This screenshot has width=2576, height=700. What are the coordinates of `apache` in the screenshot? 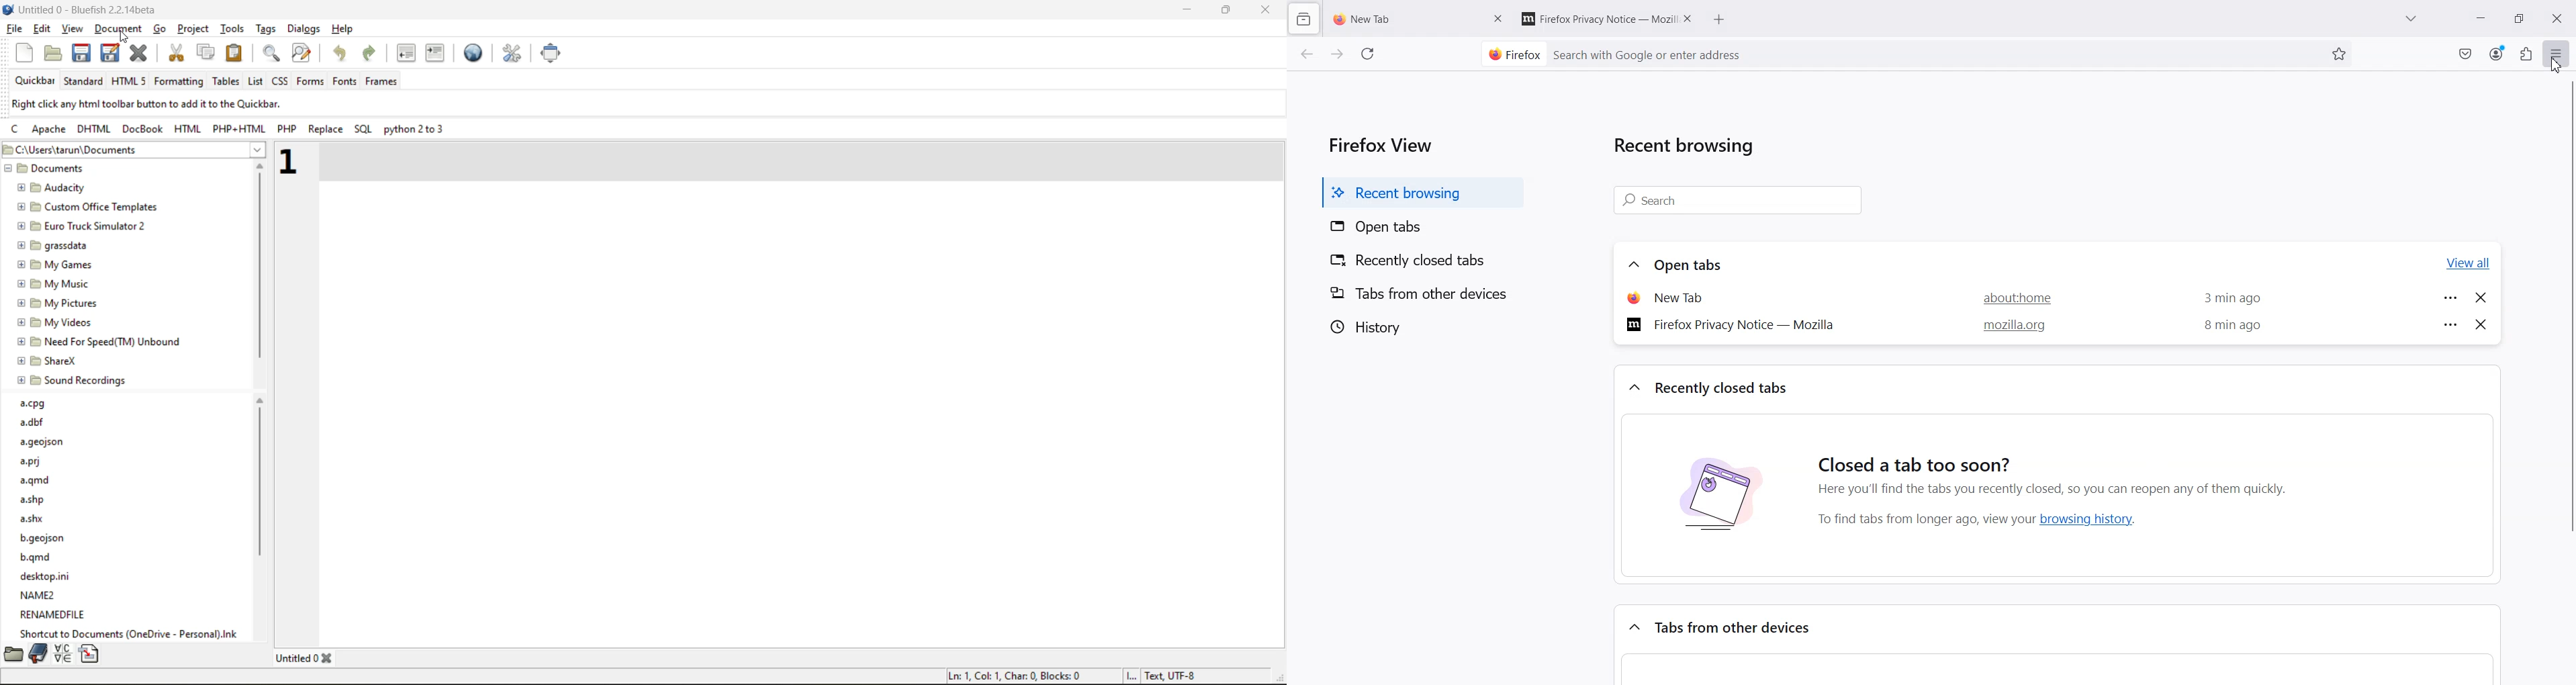 It's located at (51, 129).